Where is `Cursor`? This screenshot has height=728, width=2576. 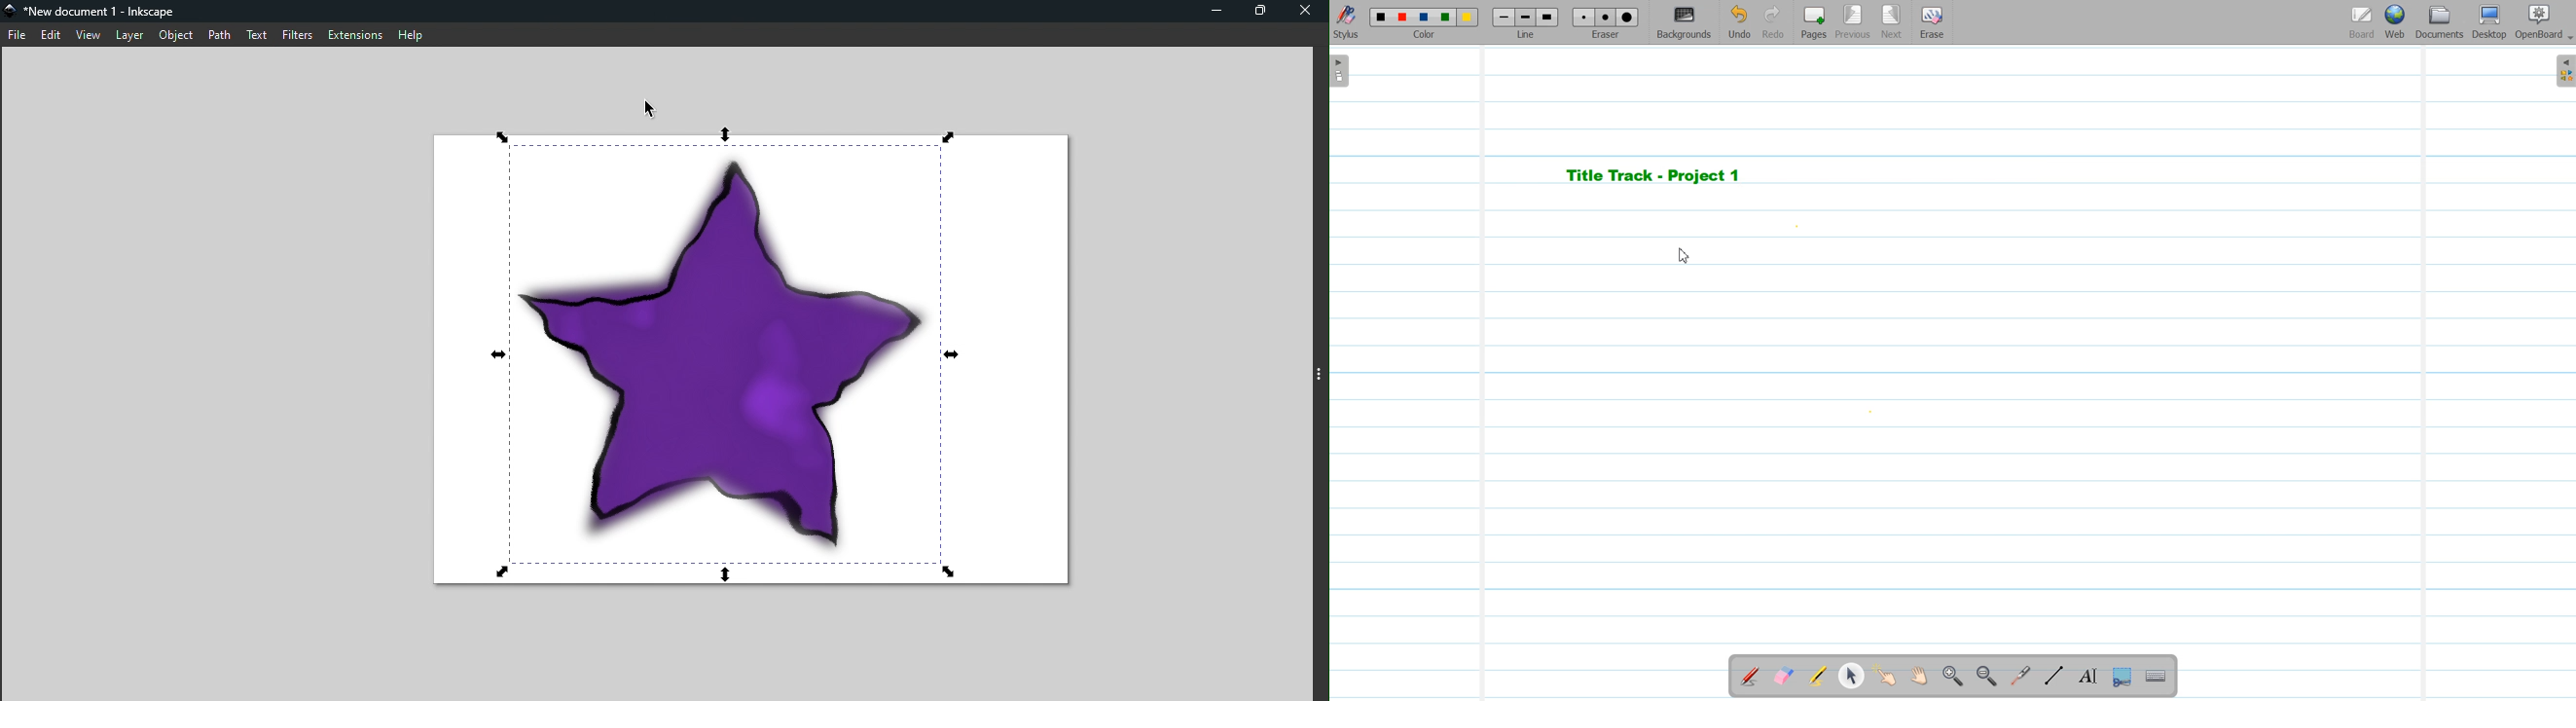 Cursor is located at coordinates (645, 106).